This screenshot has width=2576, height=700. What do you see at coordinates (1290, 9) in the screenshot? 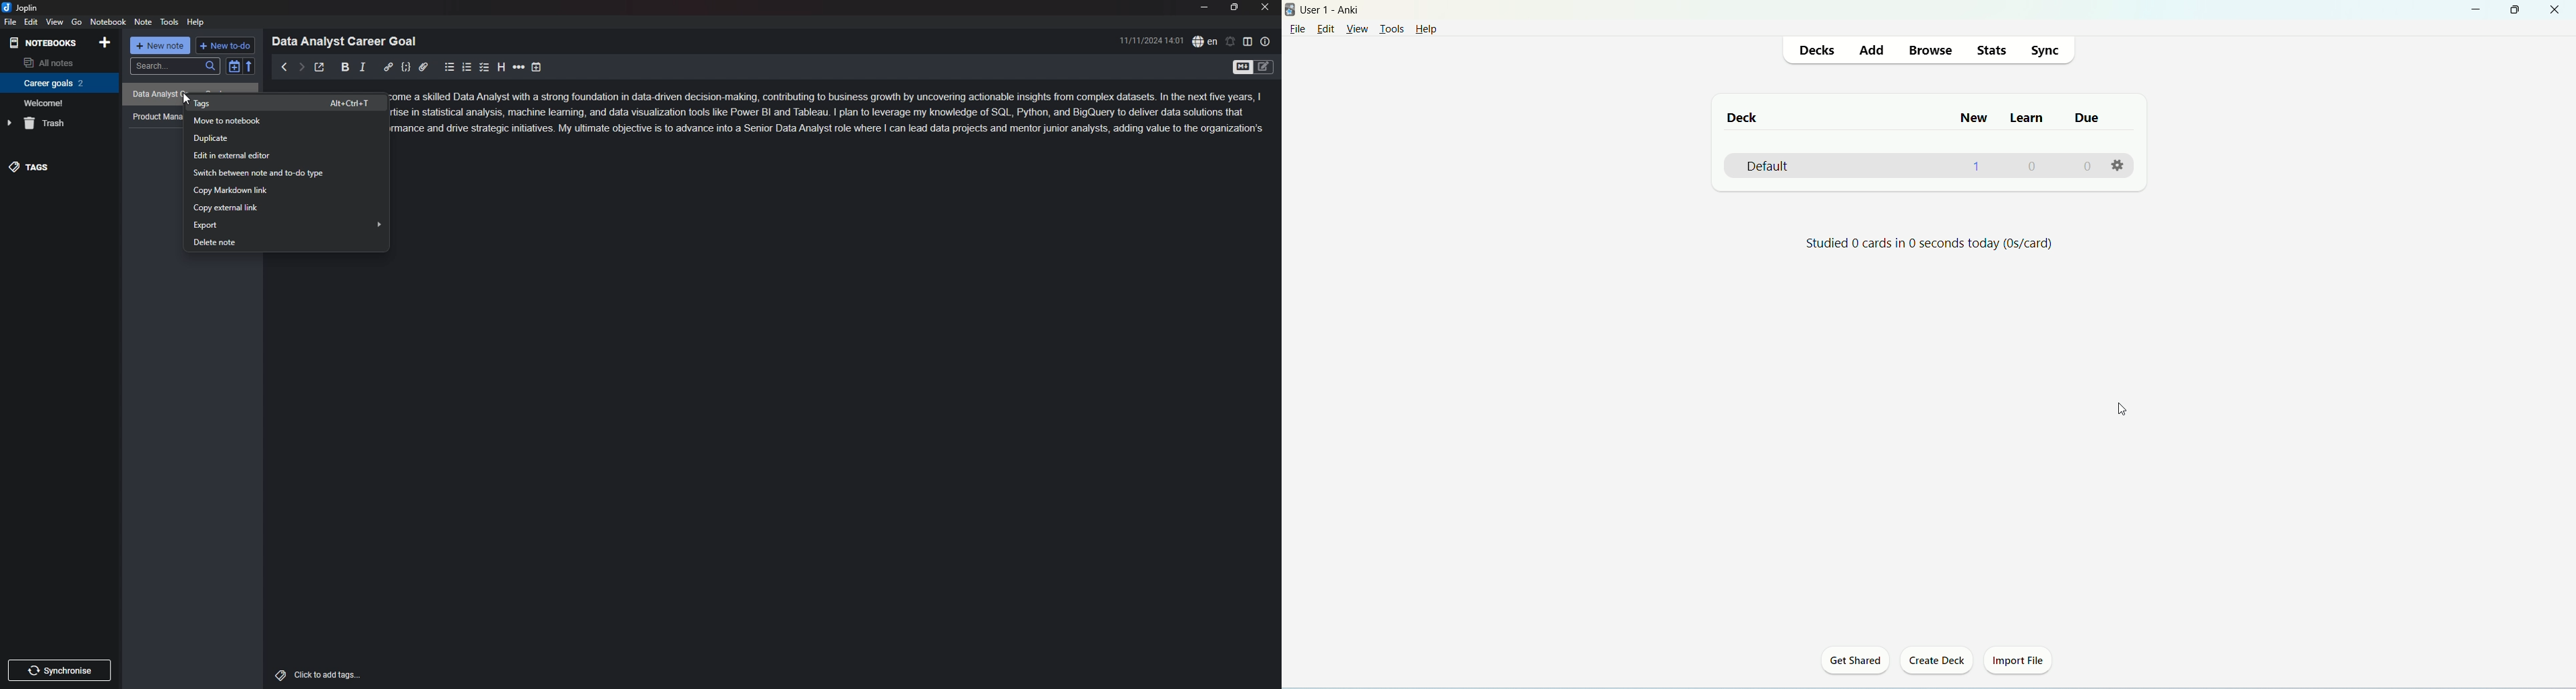
I see `logo` at bounding box center [1290, 9].